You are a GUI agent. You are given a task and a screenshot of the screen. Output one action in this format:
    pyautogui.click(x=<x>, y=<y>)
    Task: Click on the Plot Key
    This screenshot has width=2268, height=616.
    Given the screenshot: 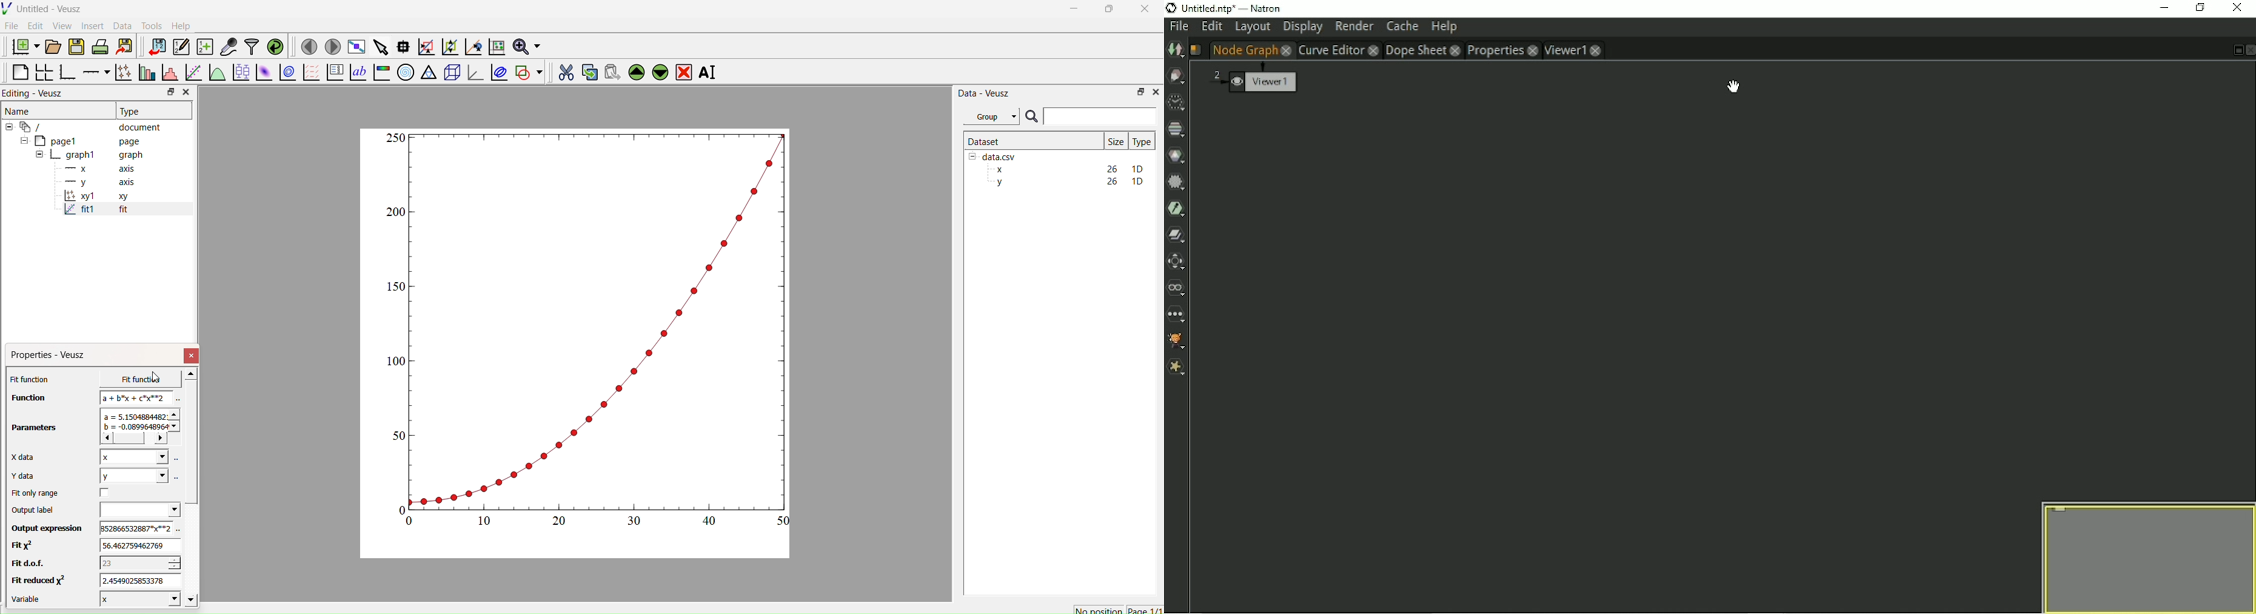 What is the action you would take?
    pyautogui.click(x=335, y=72)
    